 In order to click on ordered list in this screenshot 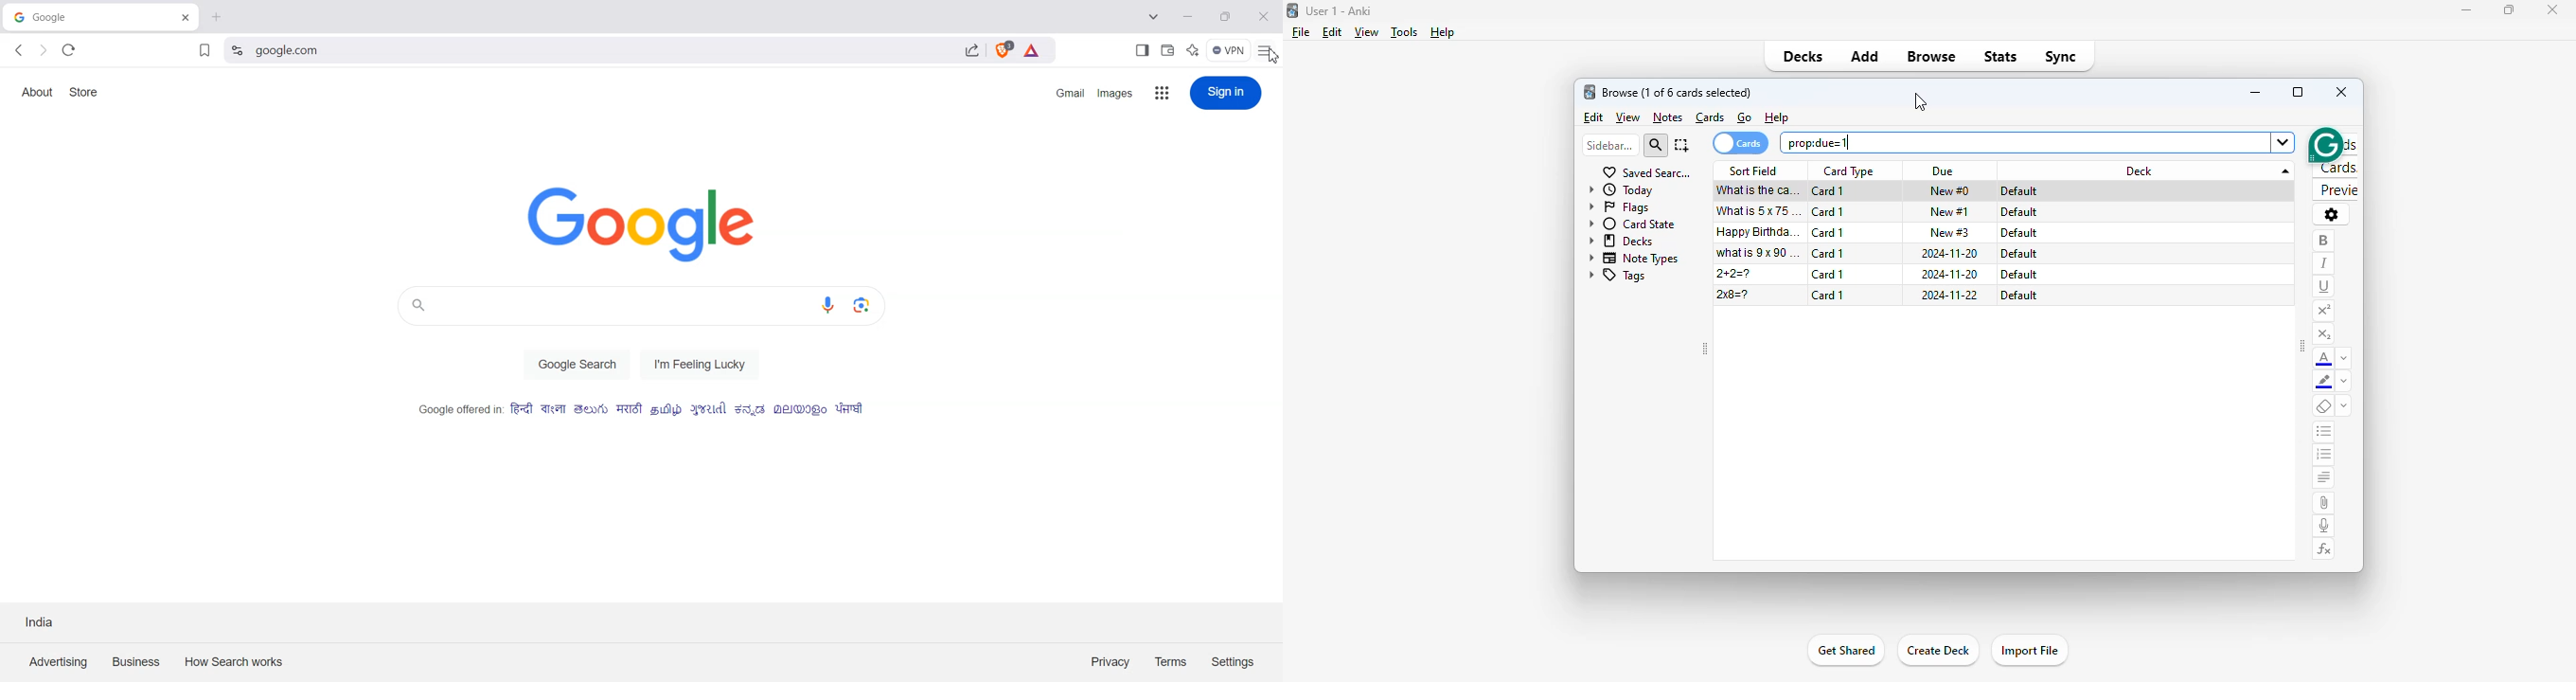, I will do `click(2324, 456)`.